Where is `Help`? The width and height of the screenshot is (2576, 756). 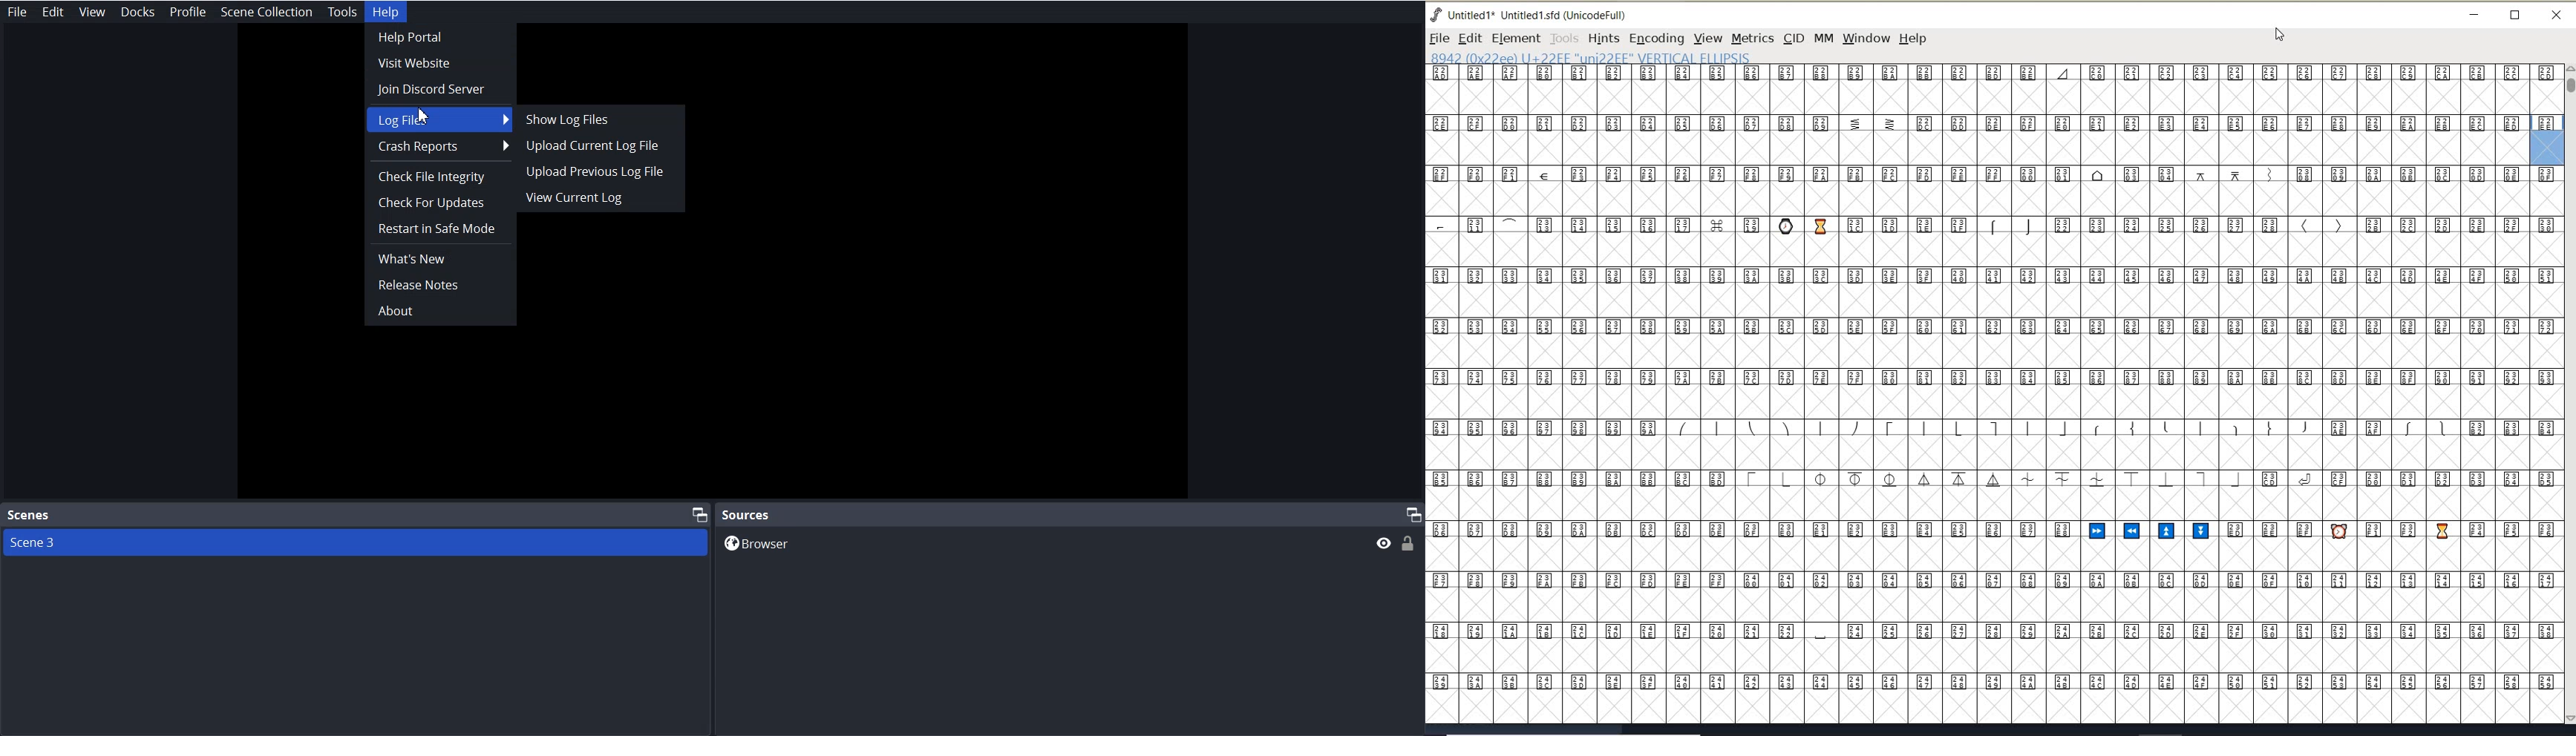
Help is located at coordinates (389, 13).